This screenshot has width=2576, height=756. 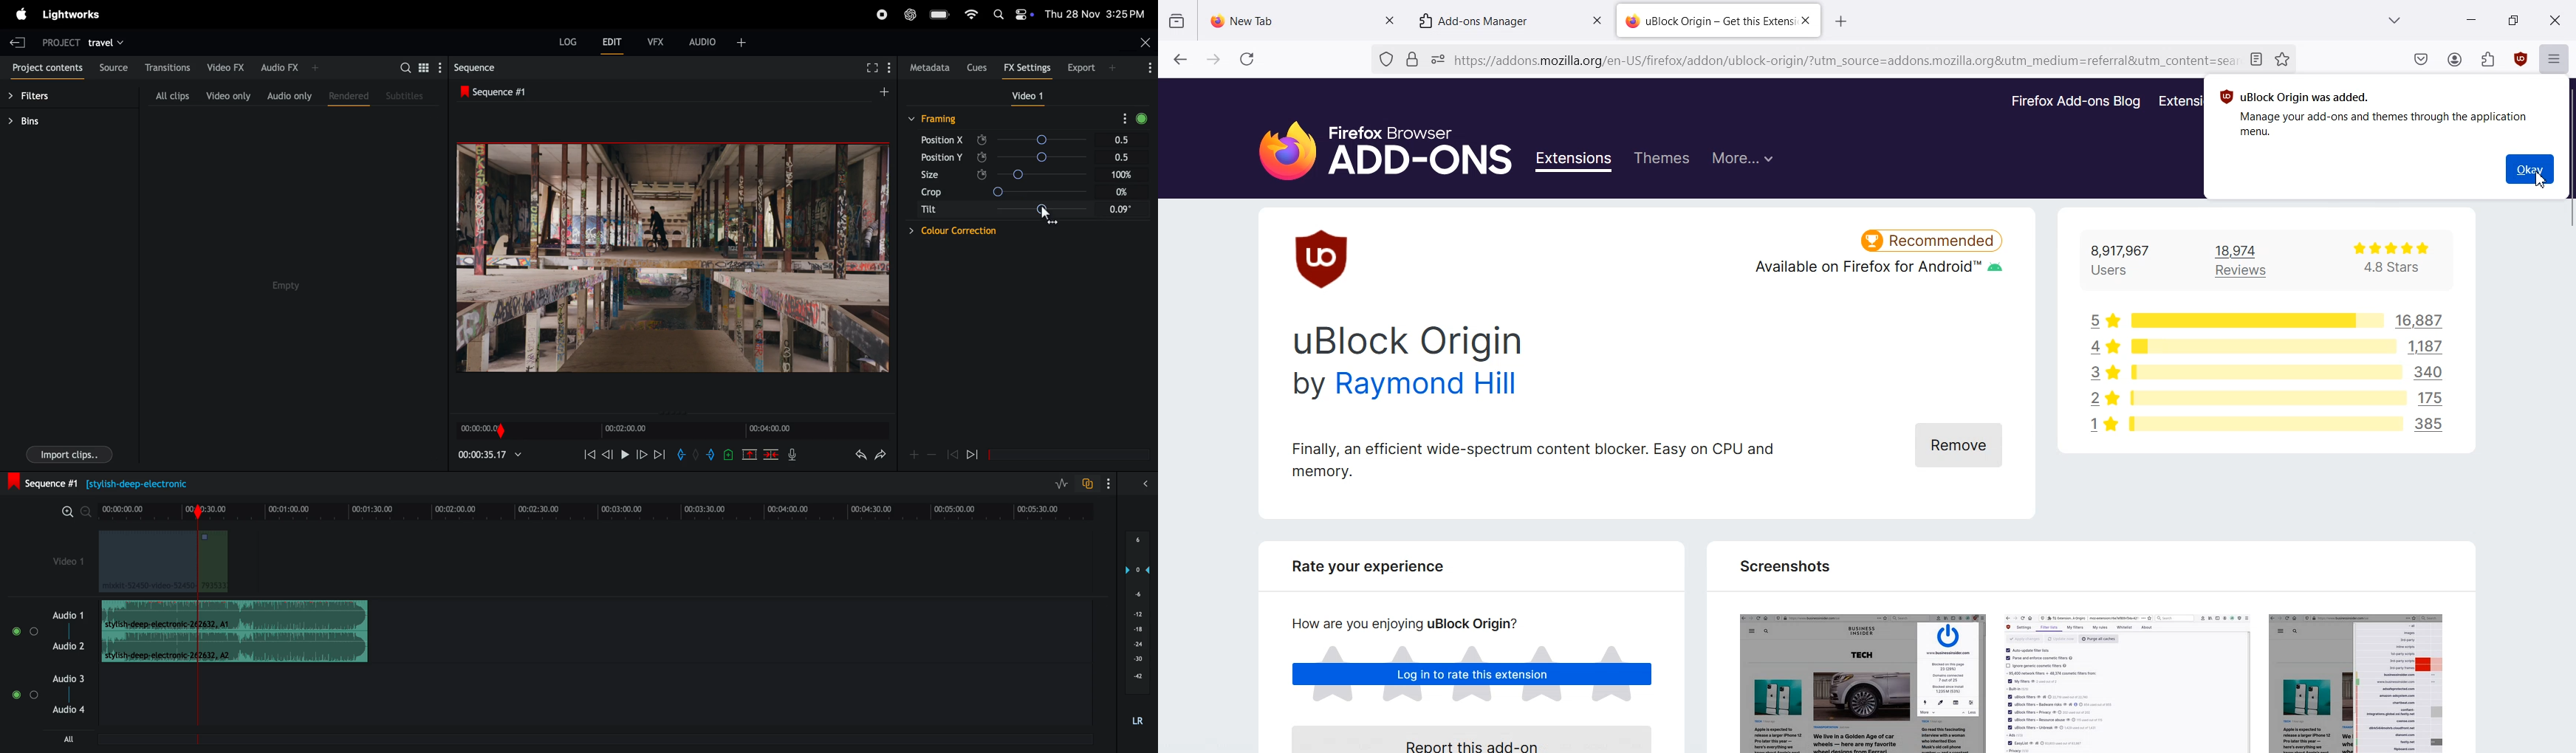 What do you see at coordinates (1597, 21) in the screenshot?
I see `Close tab` at bounding box center [1597, 21].